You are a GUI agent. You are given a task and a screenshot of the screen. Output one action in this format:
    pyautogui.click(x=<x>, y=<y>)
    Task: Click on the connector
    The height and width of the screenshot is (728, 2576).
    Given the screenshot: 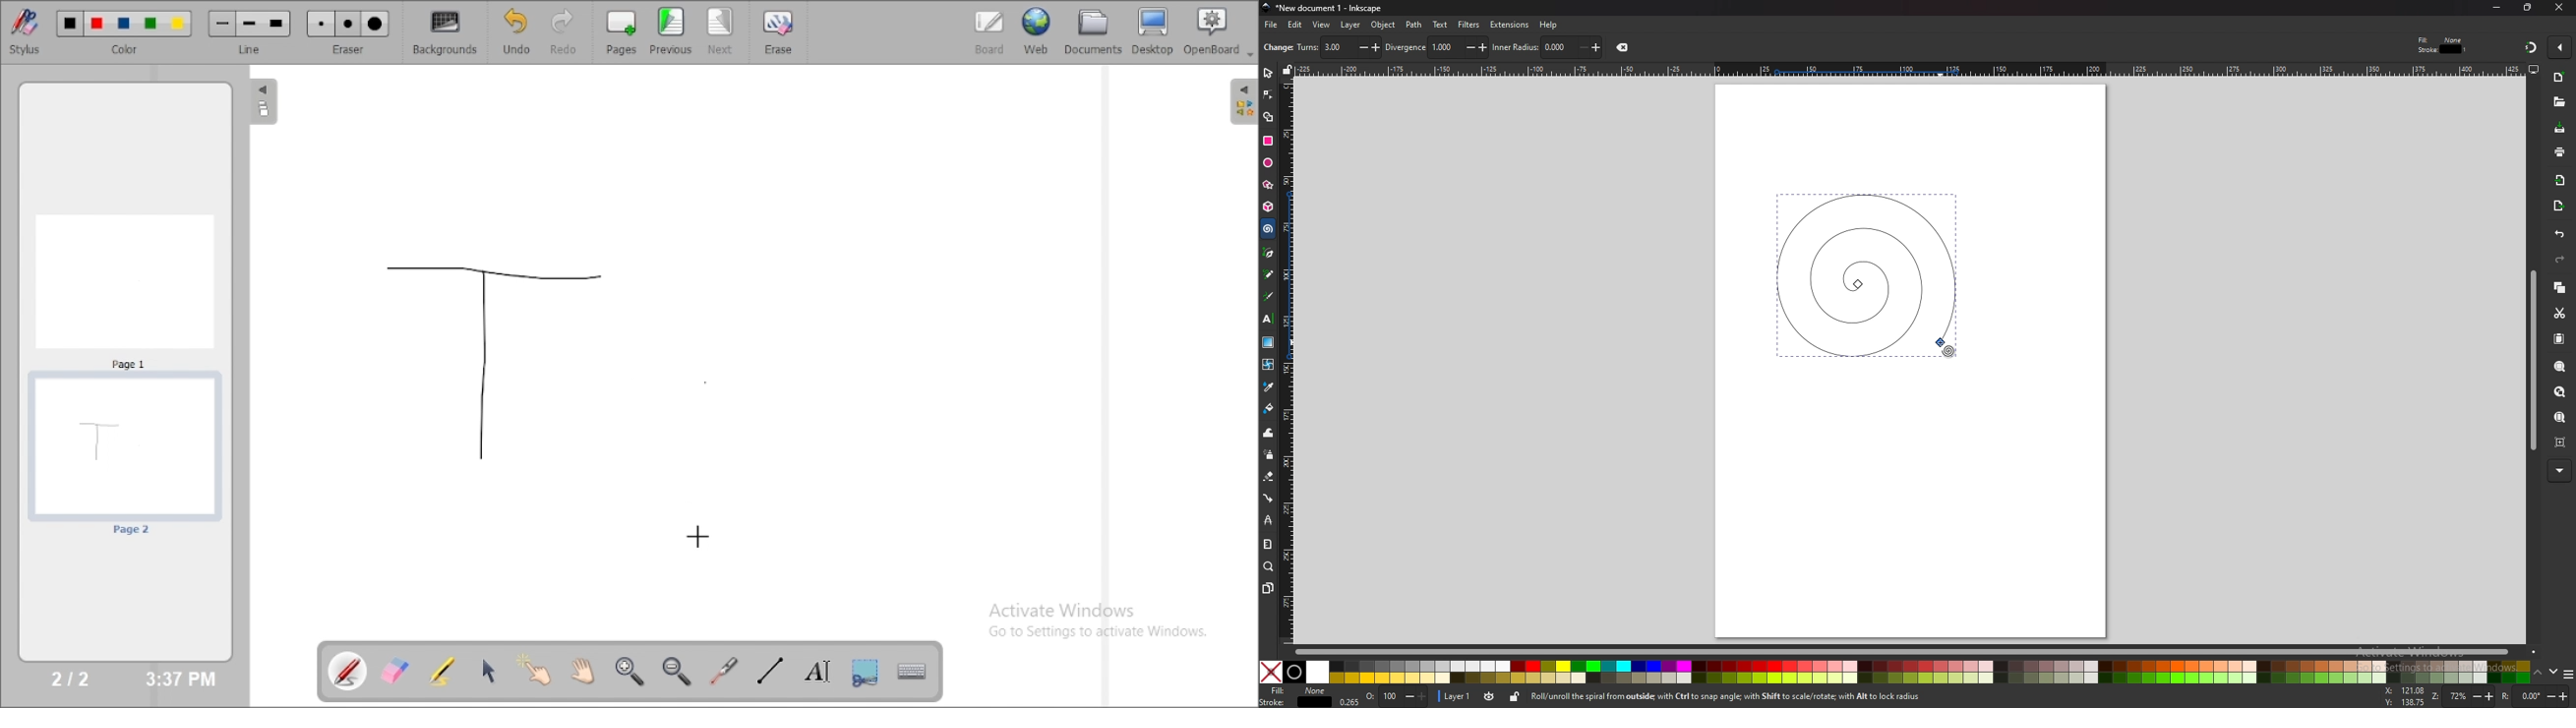 What is the action you would take?
    pyautogui.click(x=1268, y=499)
    